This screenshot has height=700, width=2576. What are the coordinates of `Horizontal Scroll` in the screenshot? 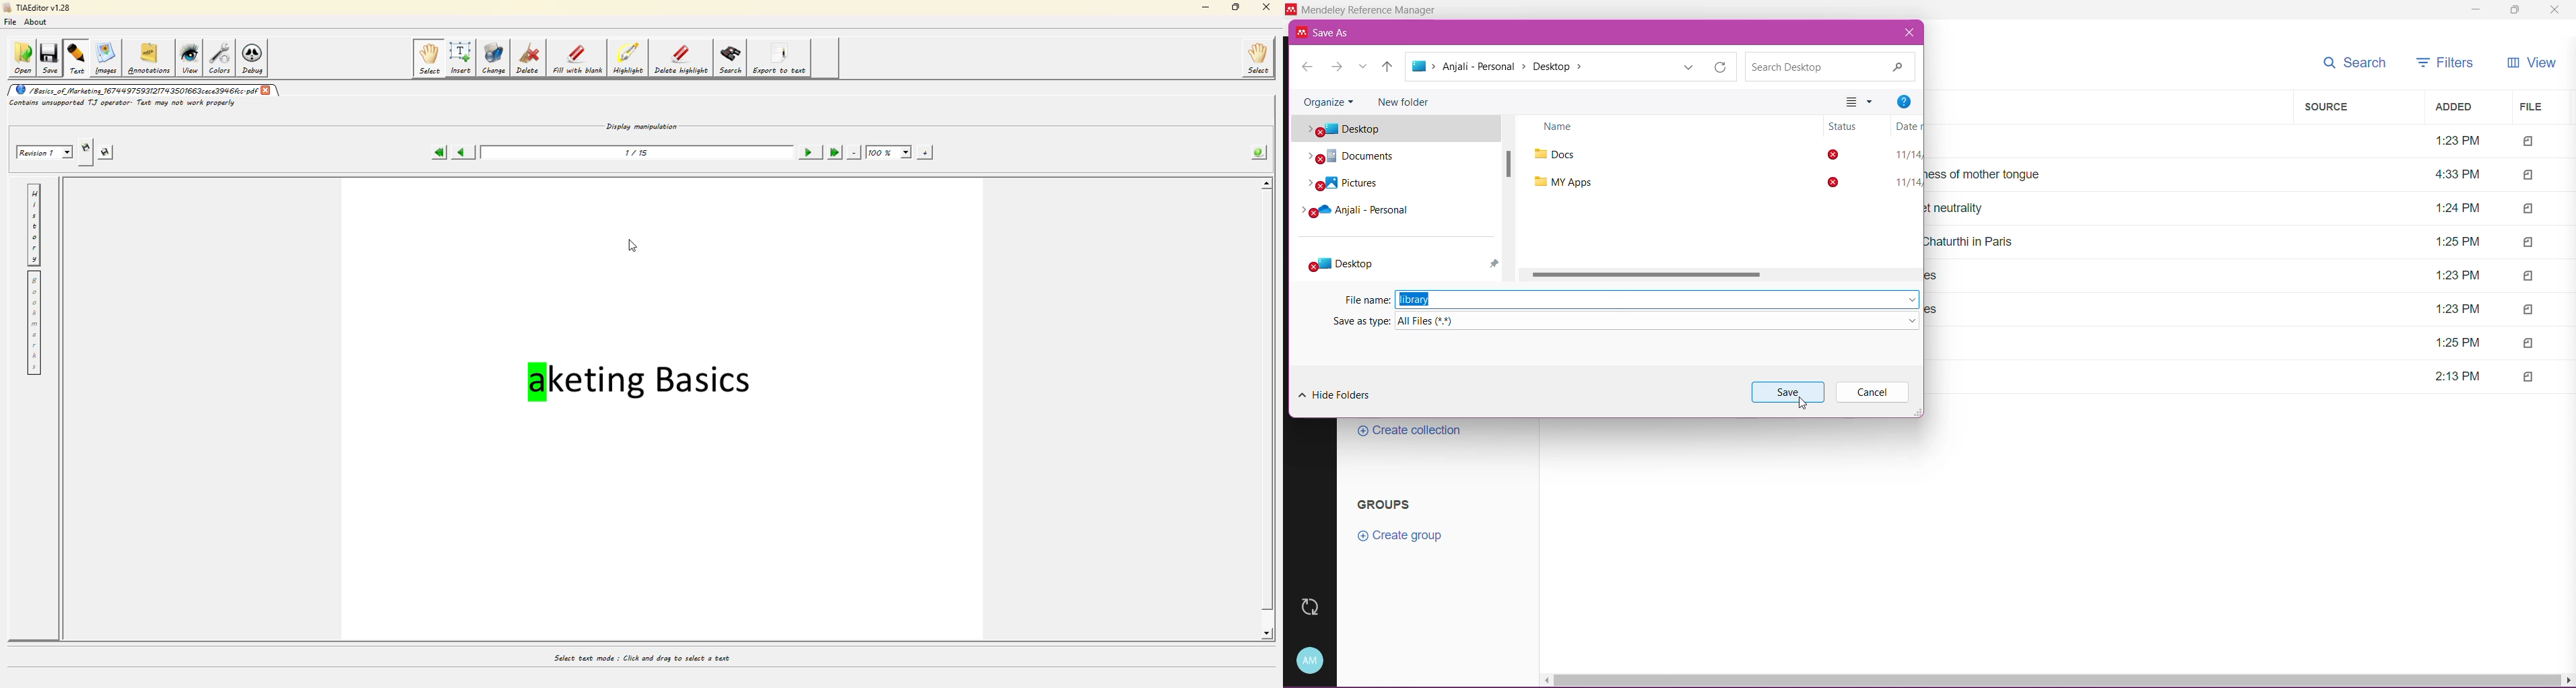 It's located at (1651, 274).